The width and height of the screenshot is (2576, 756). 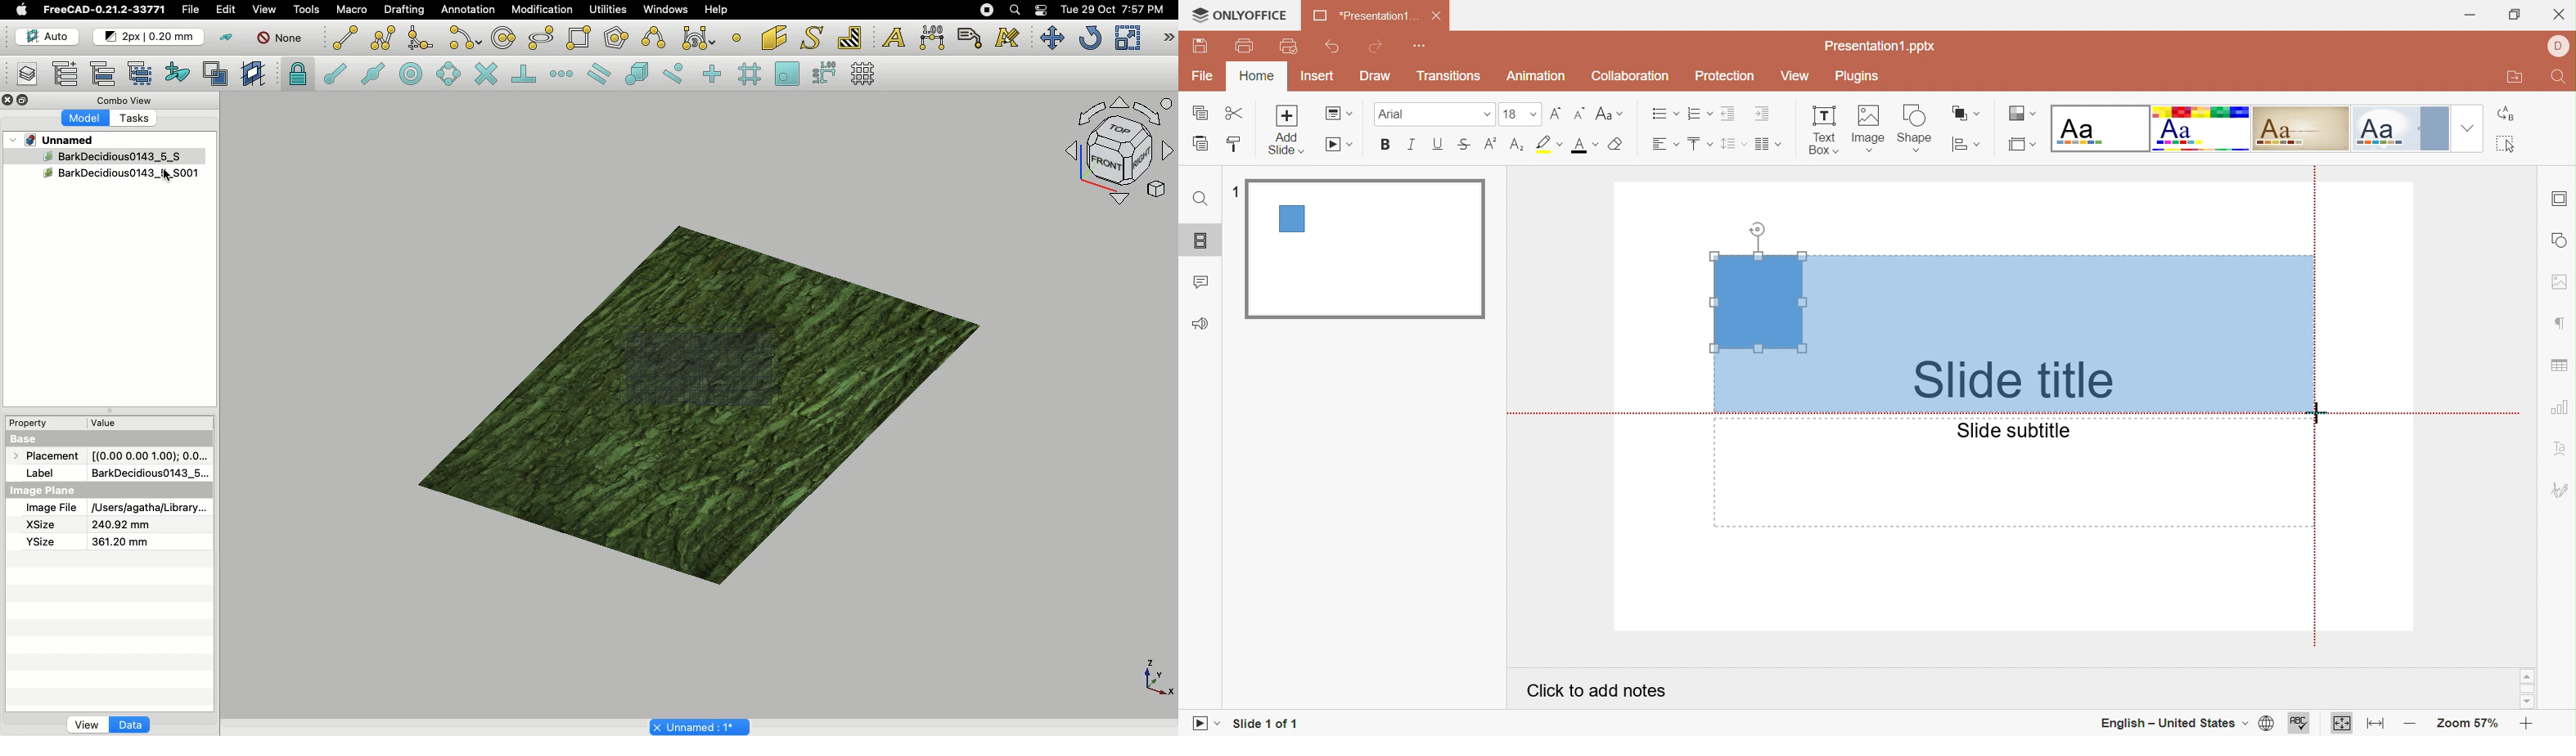 I want to click on Dimension, so click(x=934, y=38).